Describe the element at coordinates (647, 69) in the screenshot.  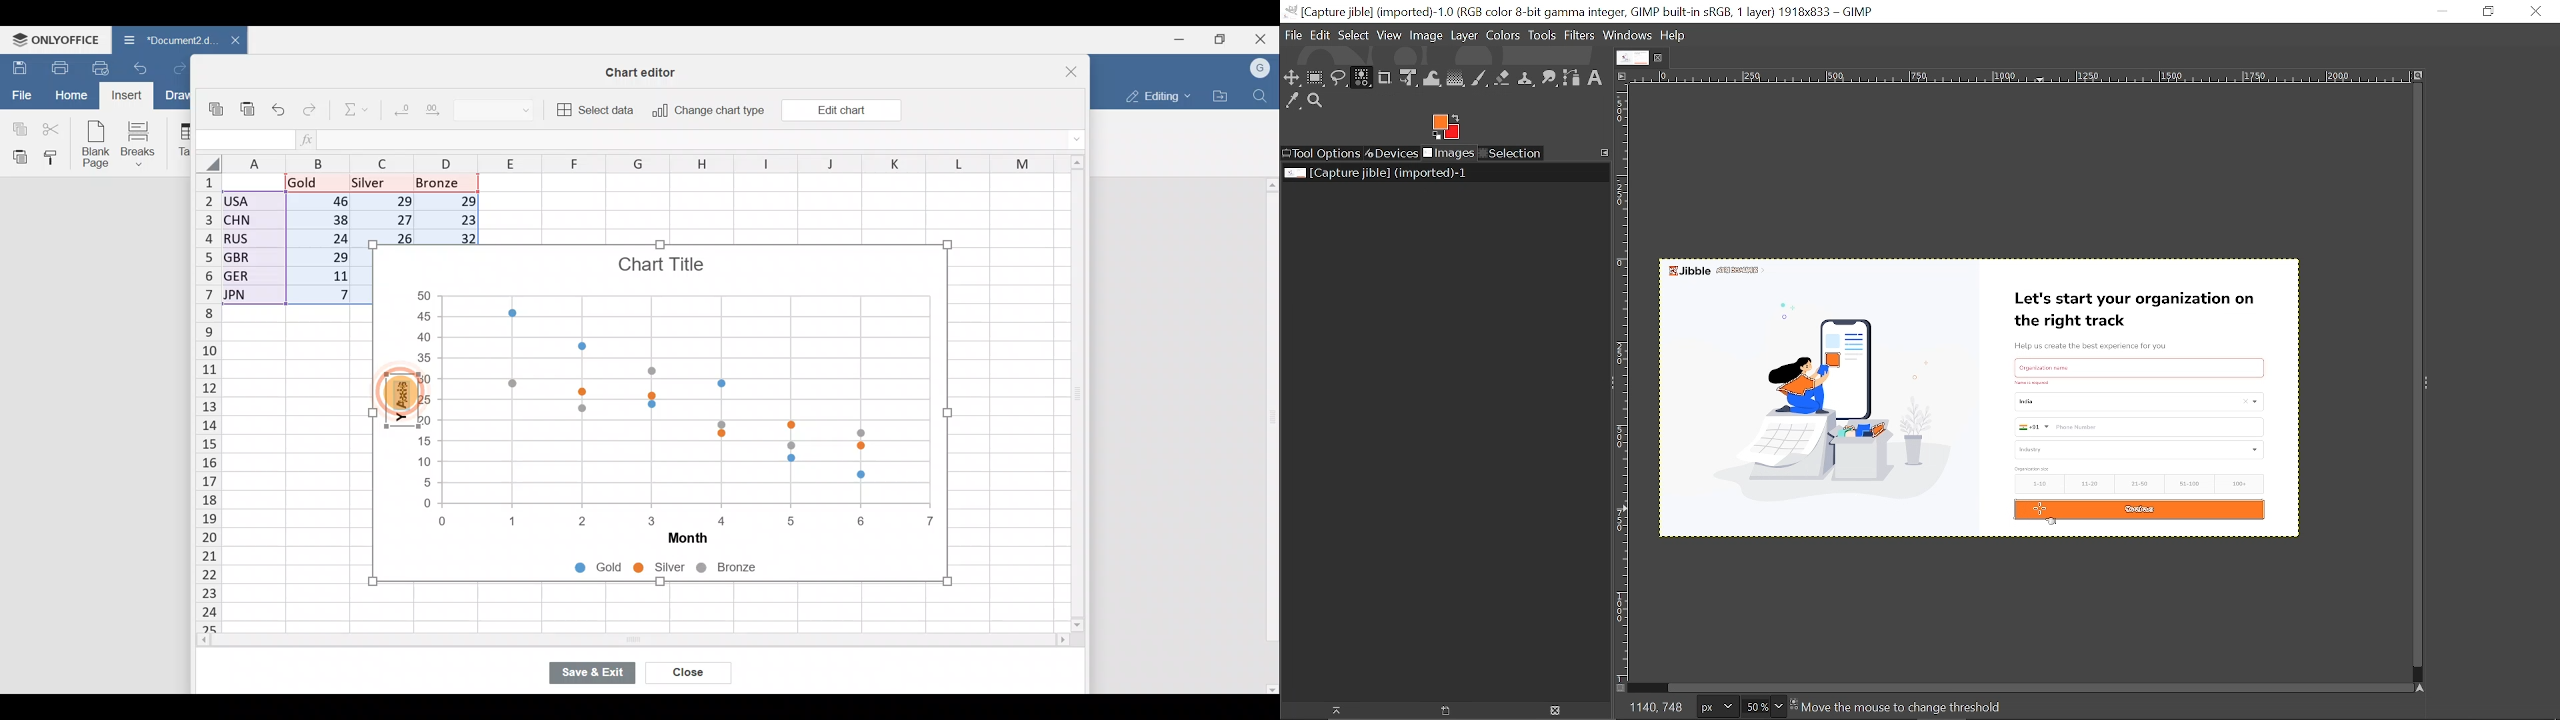
I see `Chart editor` at that location.